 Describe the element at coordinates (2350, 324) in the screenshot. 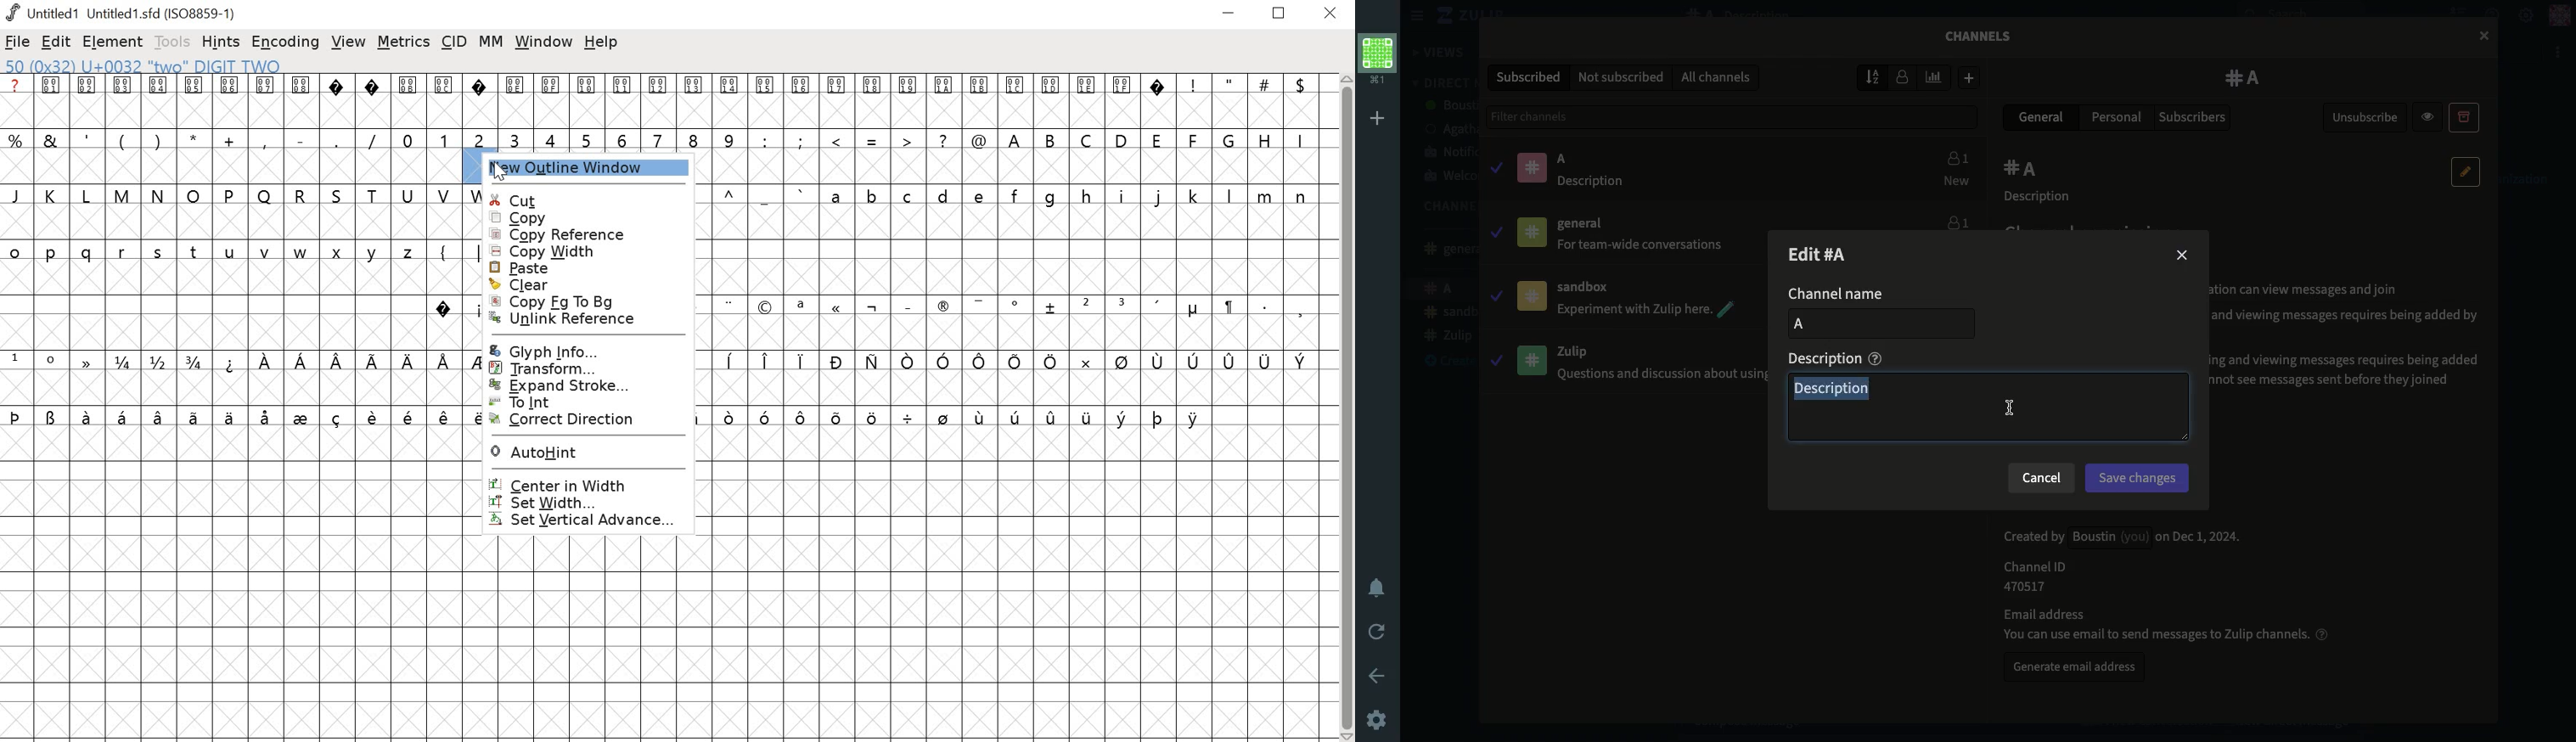

I see `O Private, shared history: Joining and viewing messages requires being added by
a subscriber` at that location.